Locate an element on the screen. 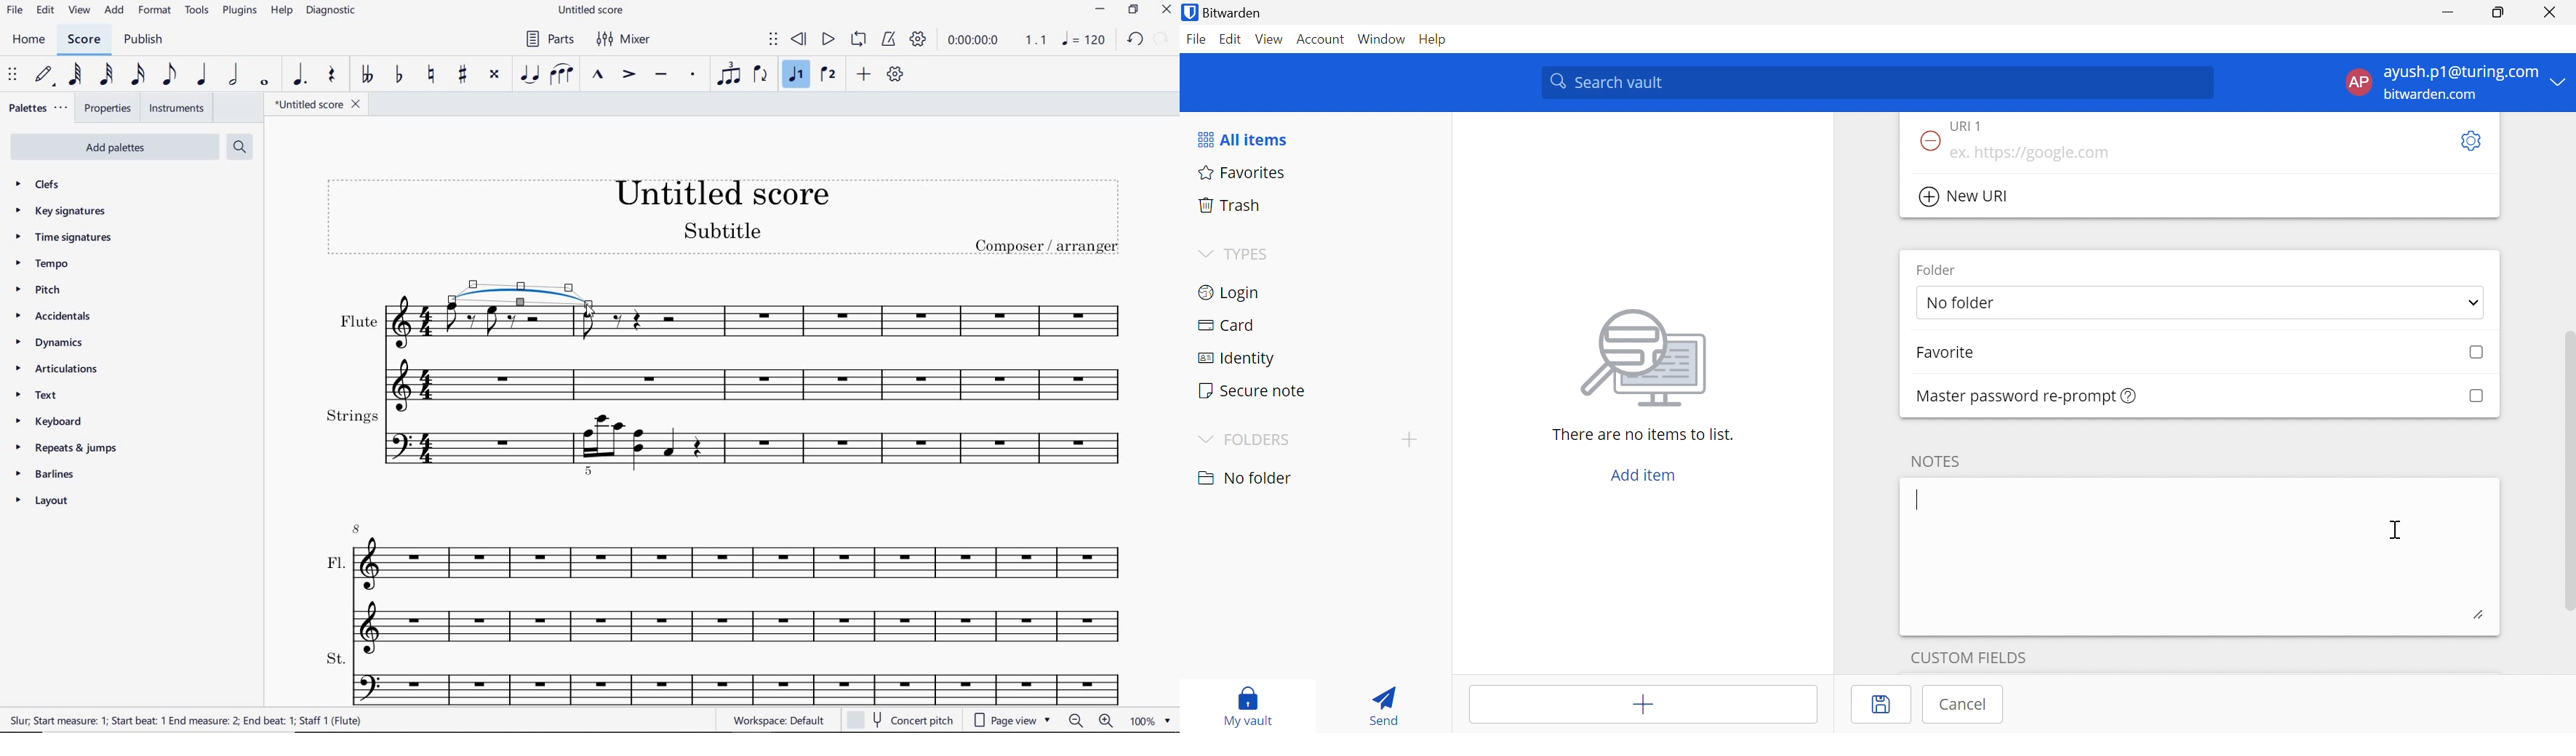 This screenshot has height=756, width=2576. NOTE is located at coordinates (1086, 41).